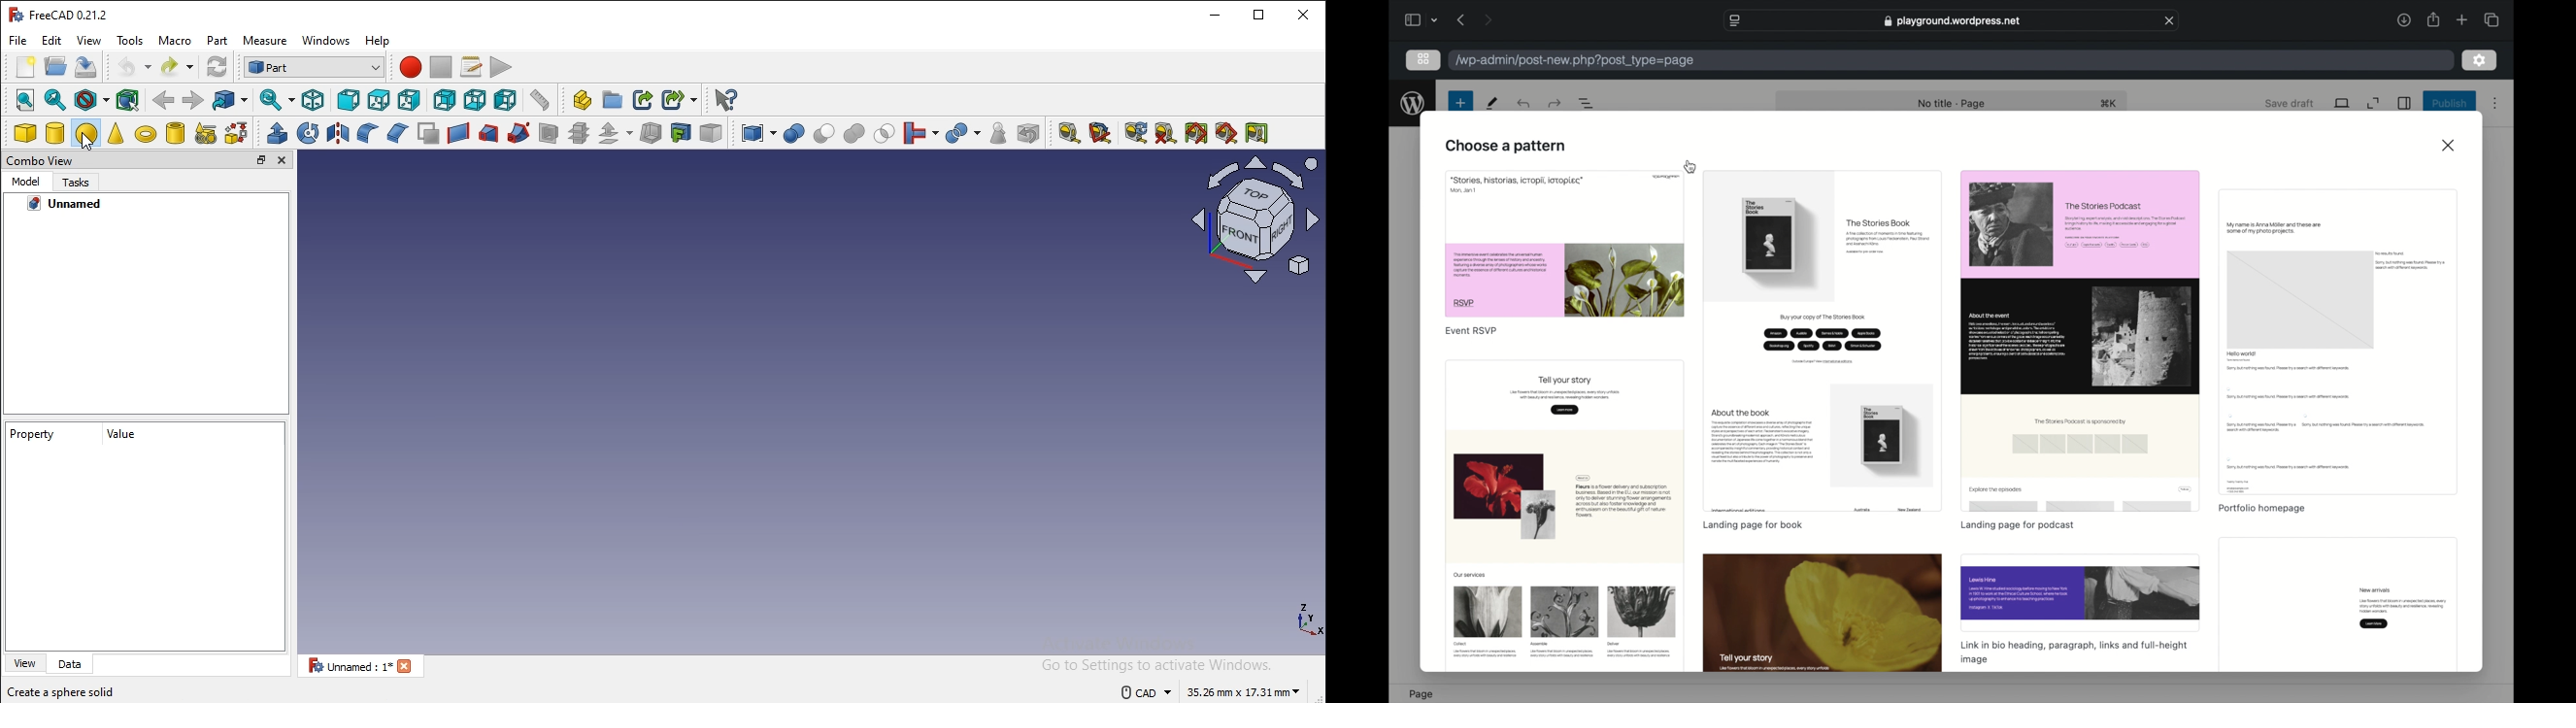 Image resolution: width=2576 pixels, height=728 pixels. I want to click on union, so click(856, 134).